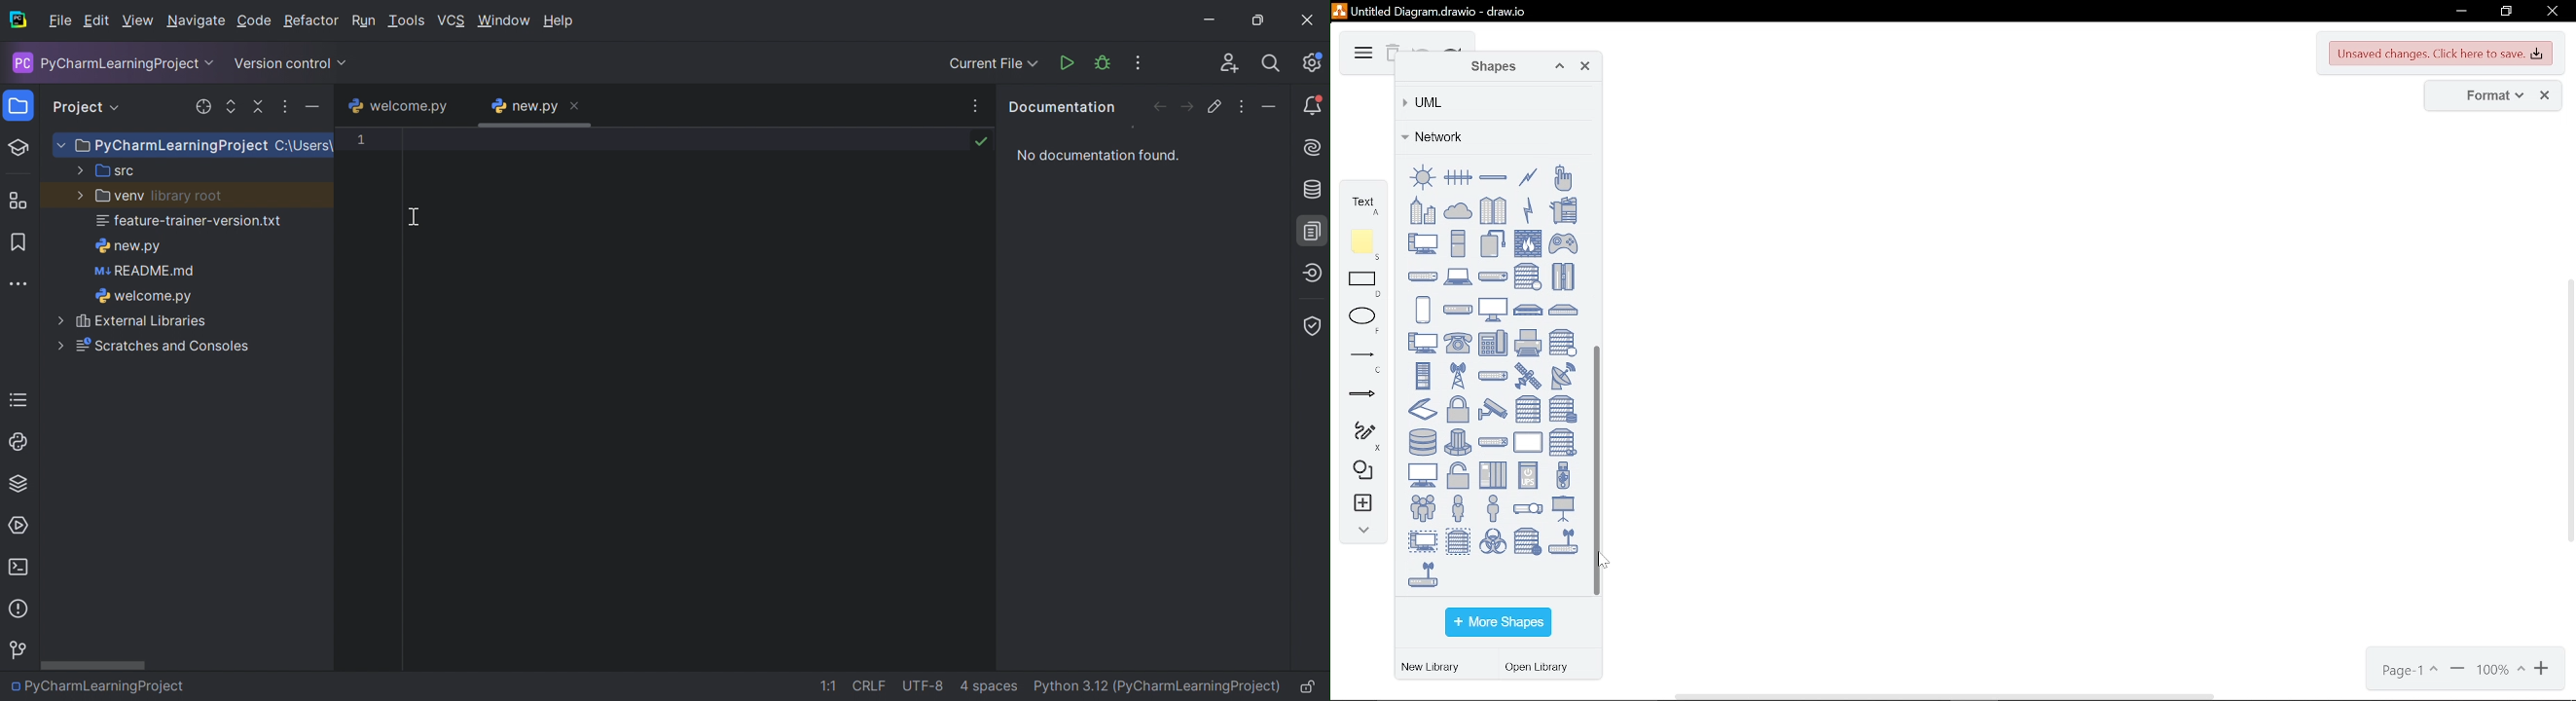  What do you see at coordinates (1542, 669) in the screenshot?
I see `open library` at bounding box center [1542, 669].